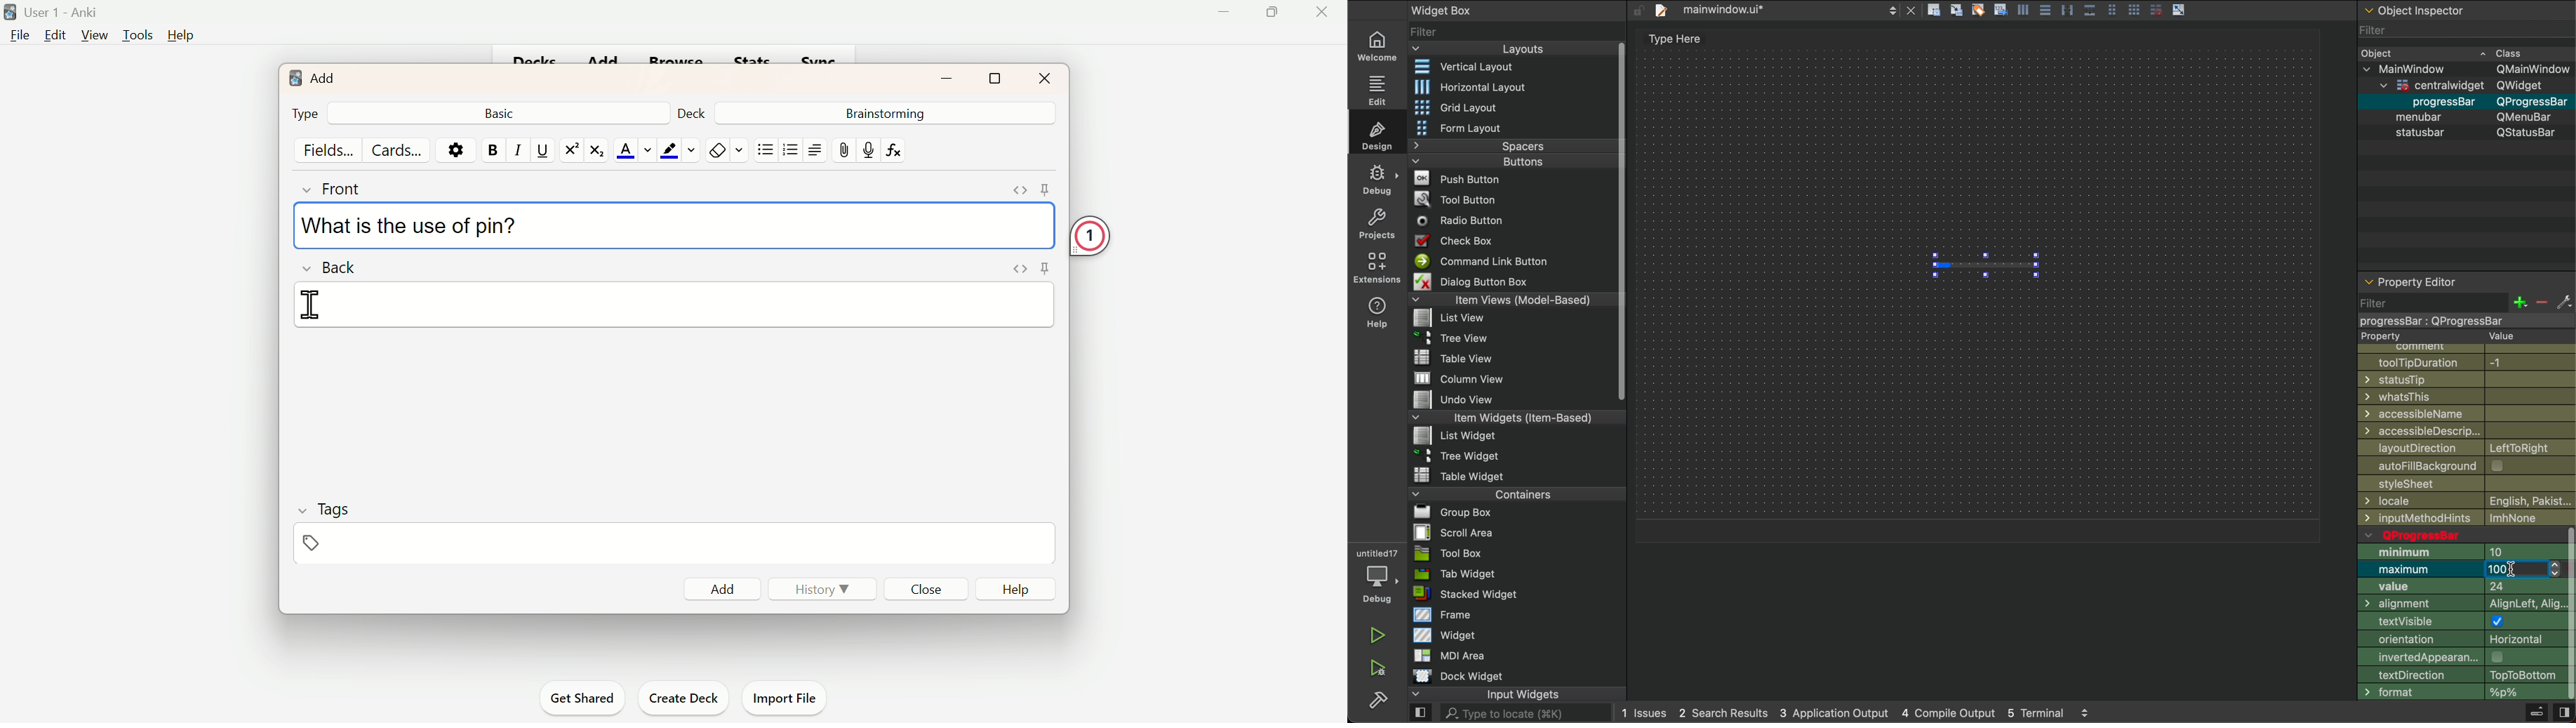 This screenshot has width=2576, height=728. Describe the element at coordinates (1444, 614) in the screenshot. I see `Frame` at that location.